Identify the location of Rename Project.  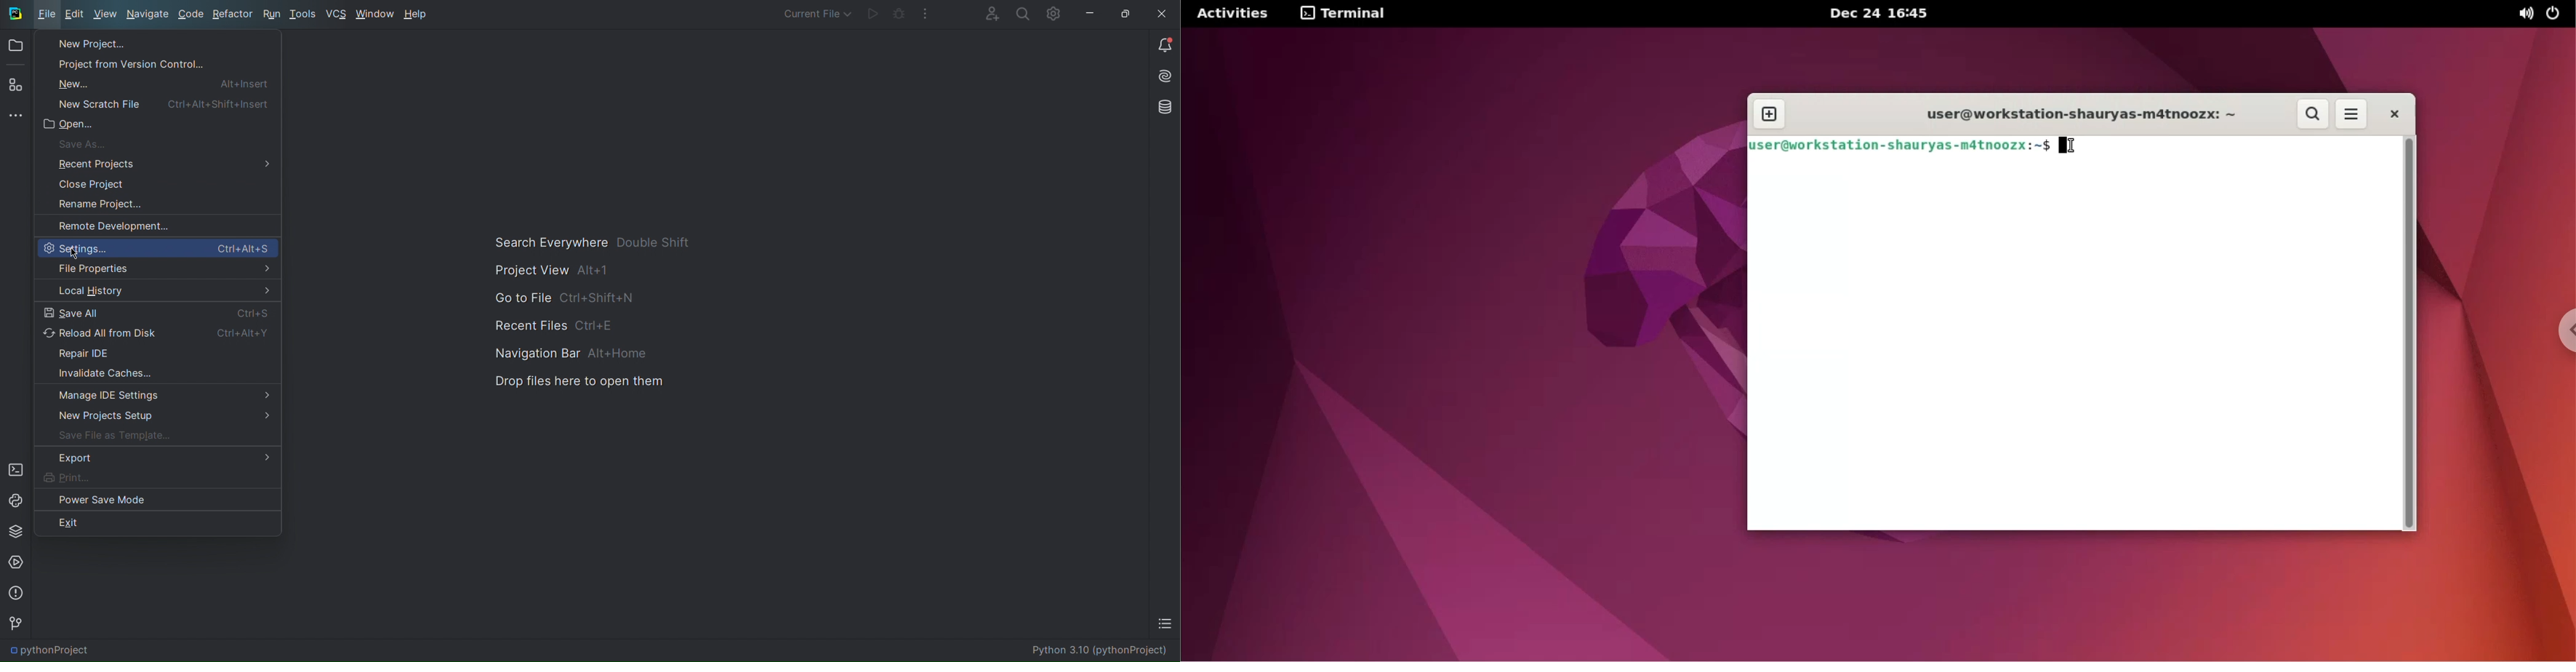
(92, 205).